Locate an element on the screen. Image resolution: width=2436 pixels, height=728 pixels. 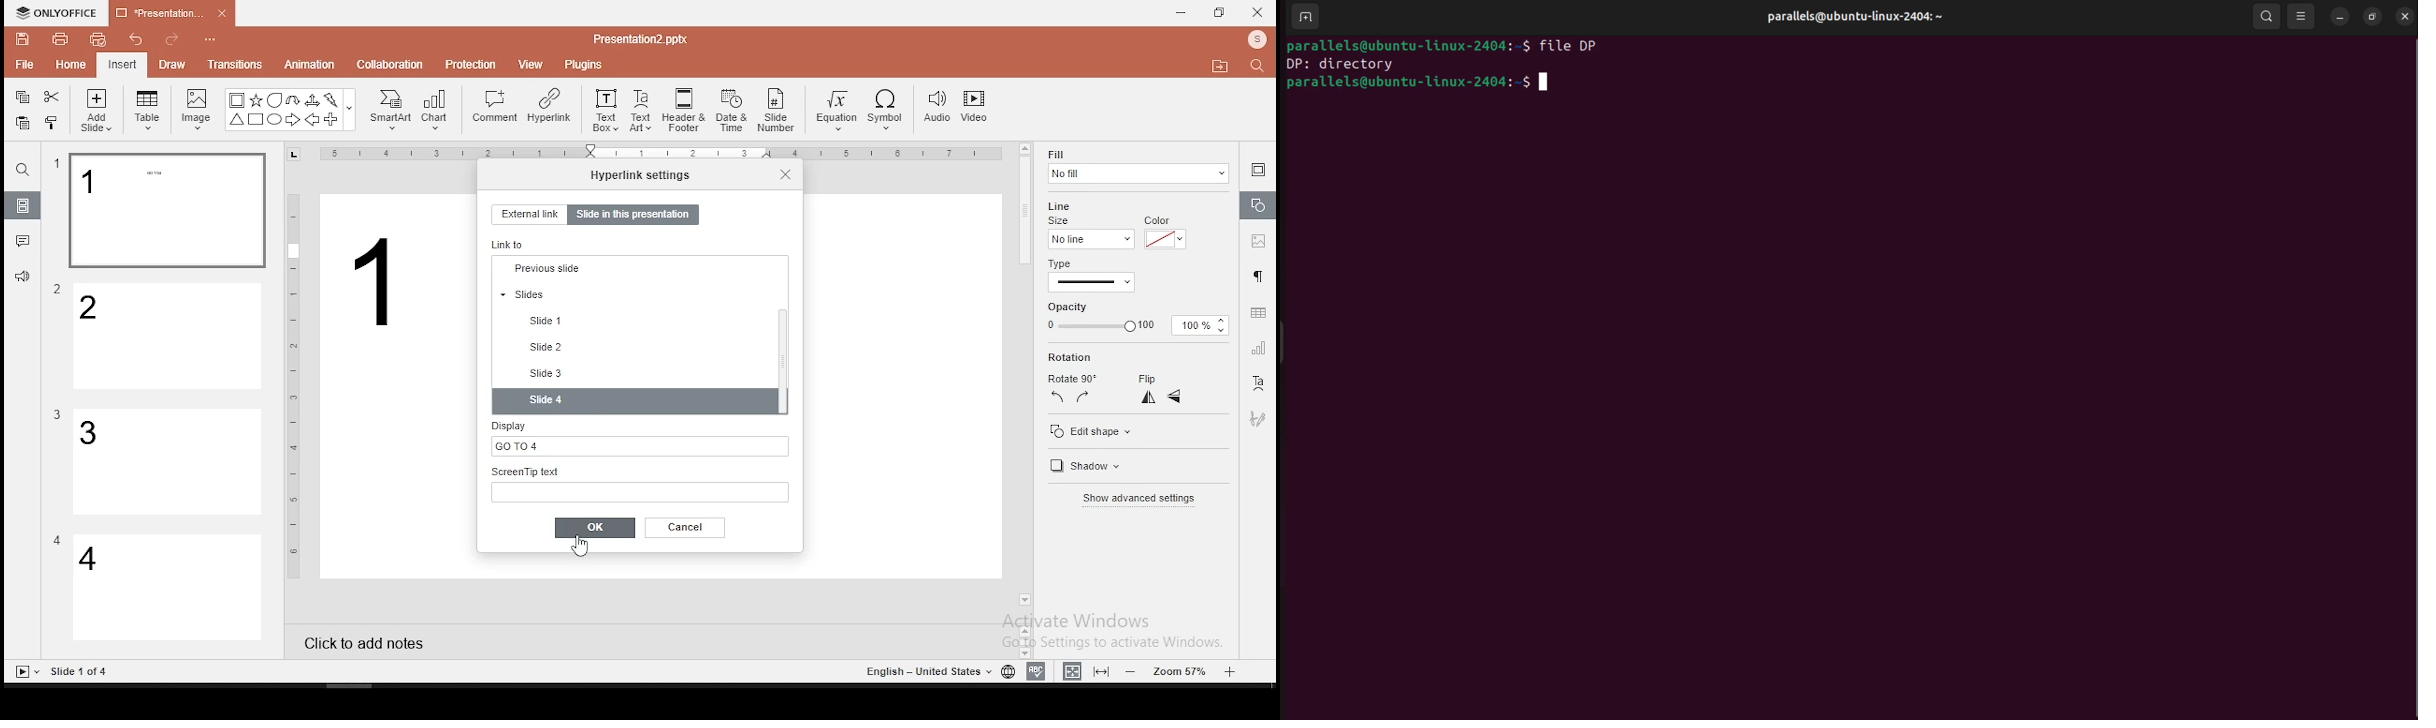
image settings is located at coordinates (1256, 243).